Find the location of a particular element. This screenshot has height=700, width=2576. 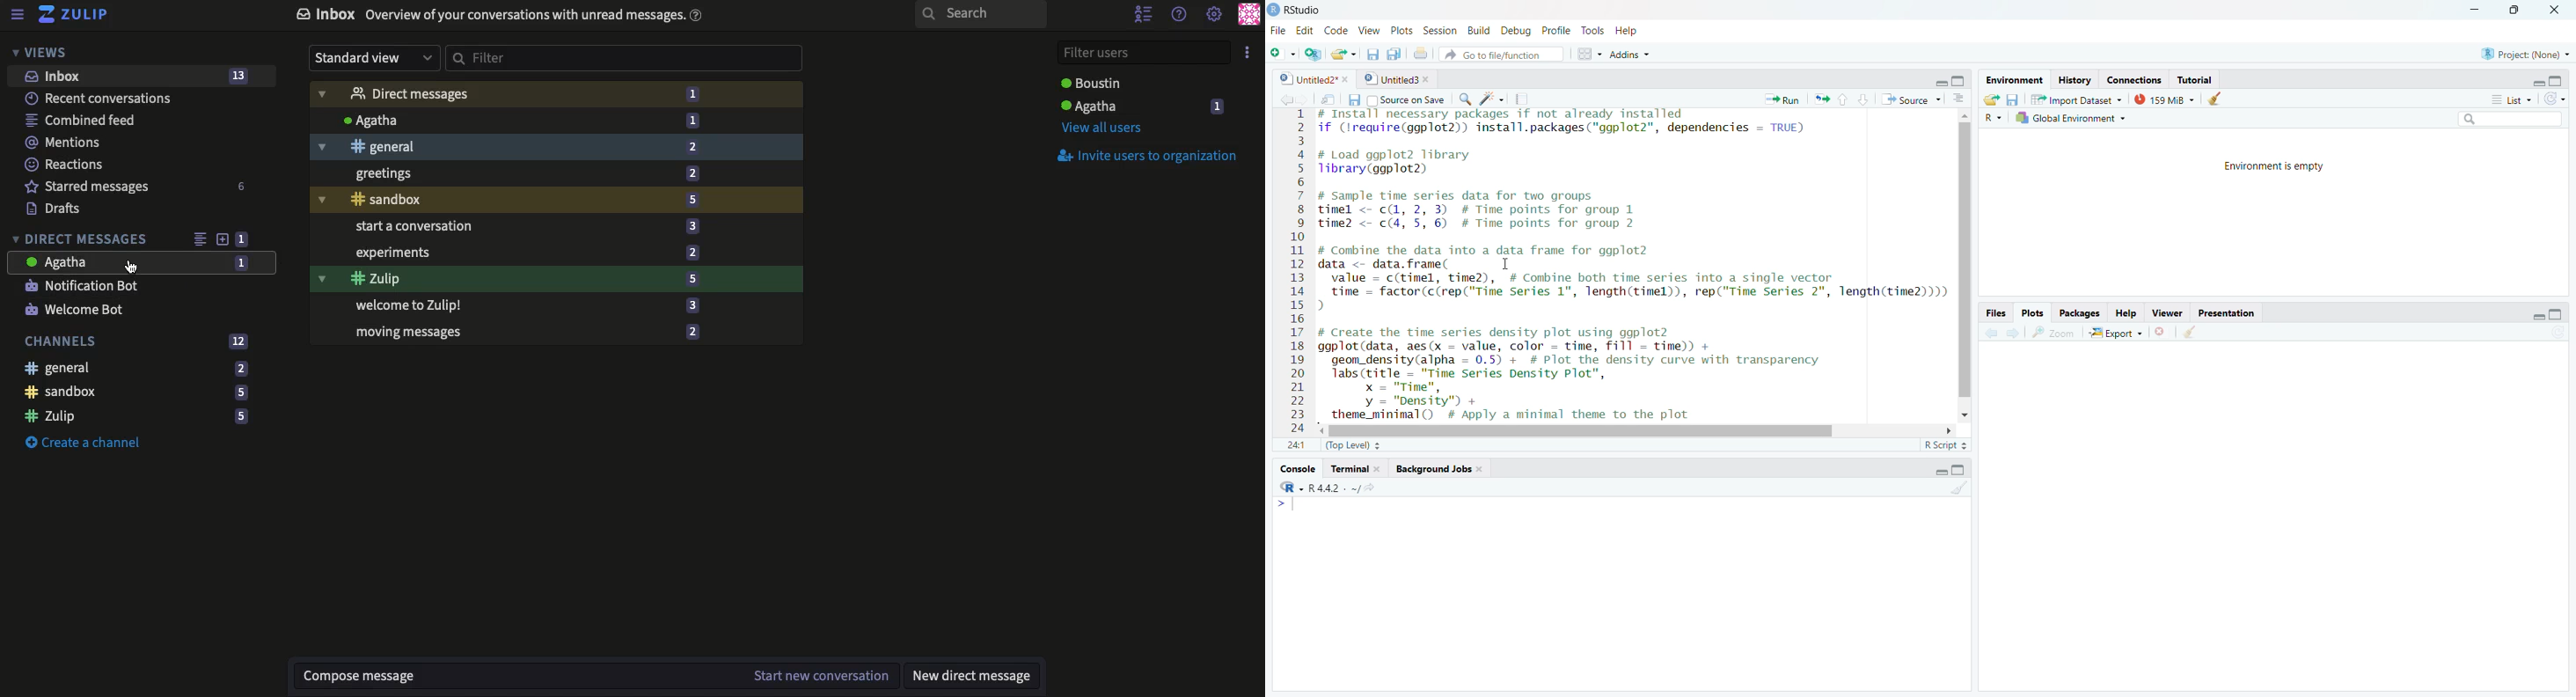

Build is located at coordinates (1478, 31).